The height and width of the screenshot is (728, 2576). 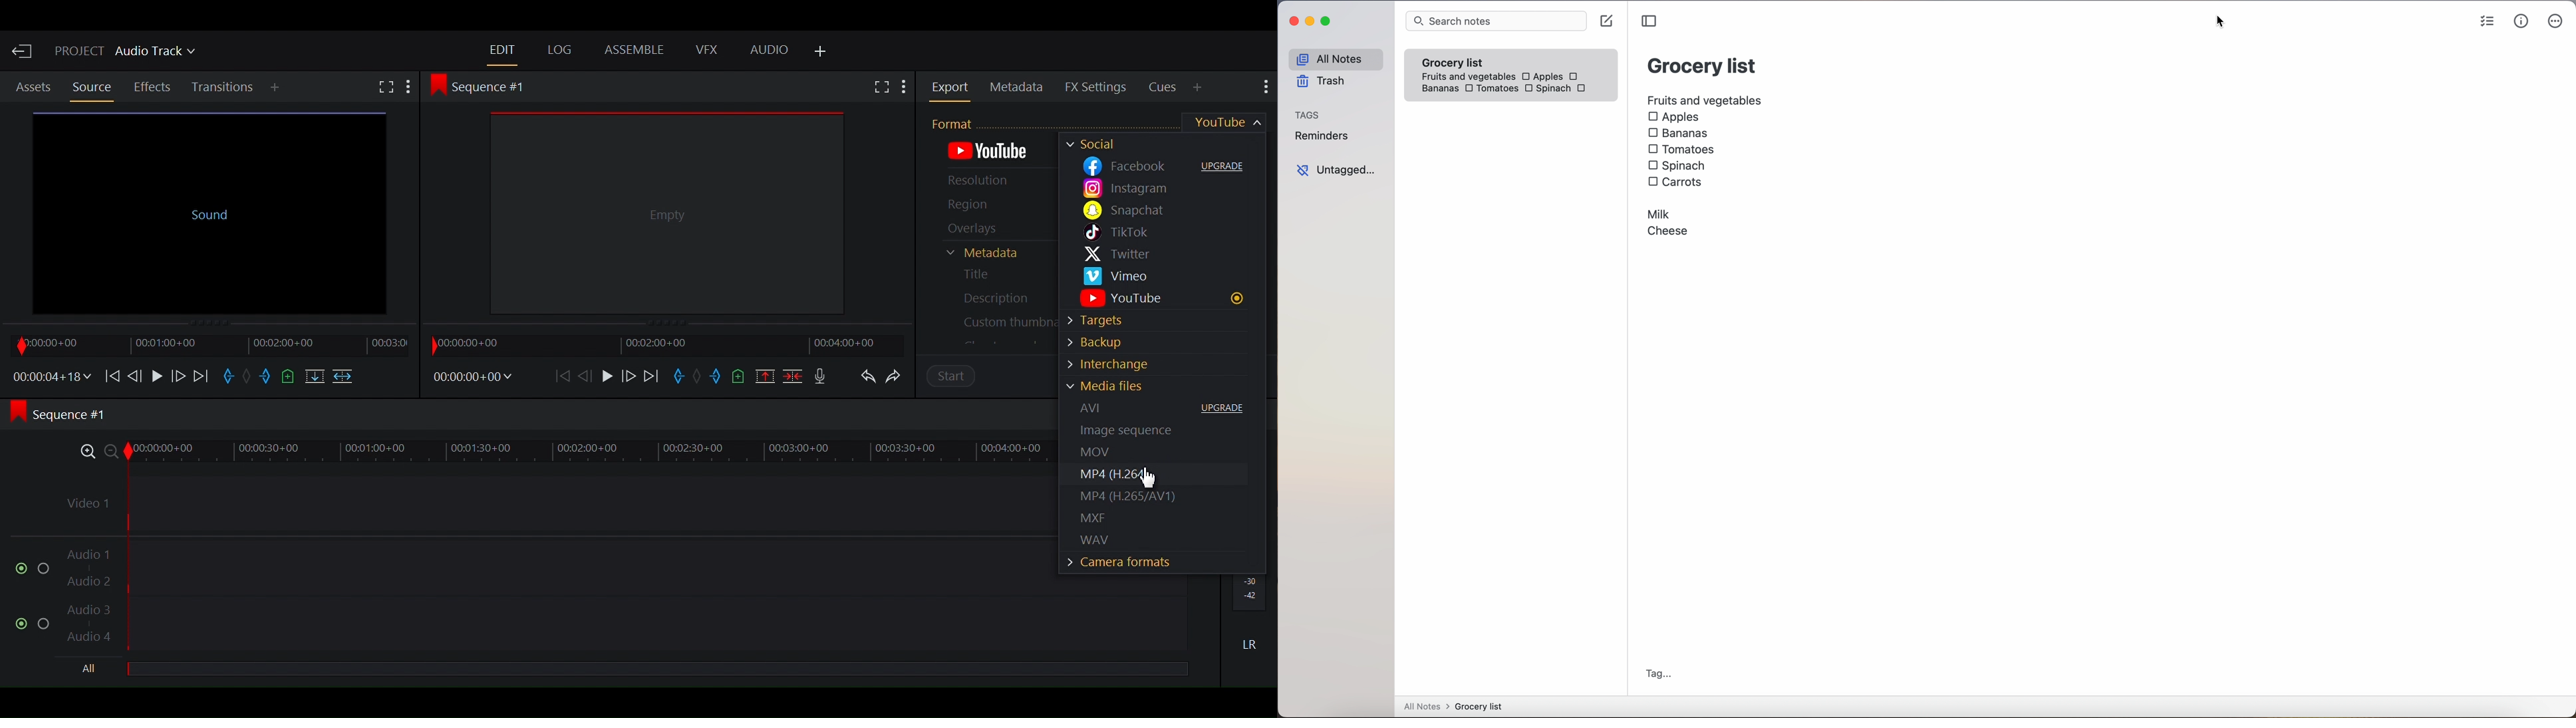 What do you see at coordinates (992, 229) in the screenshot?
I see `Overlays` at bounding box center [992, 229].